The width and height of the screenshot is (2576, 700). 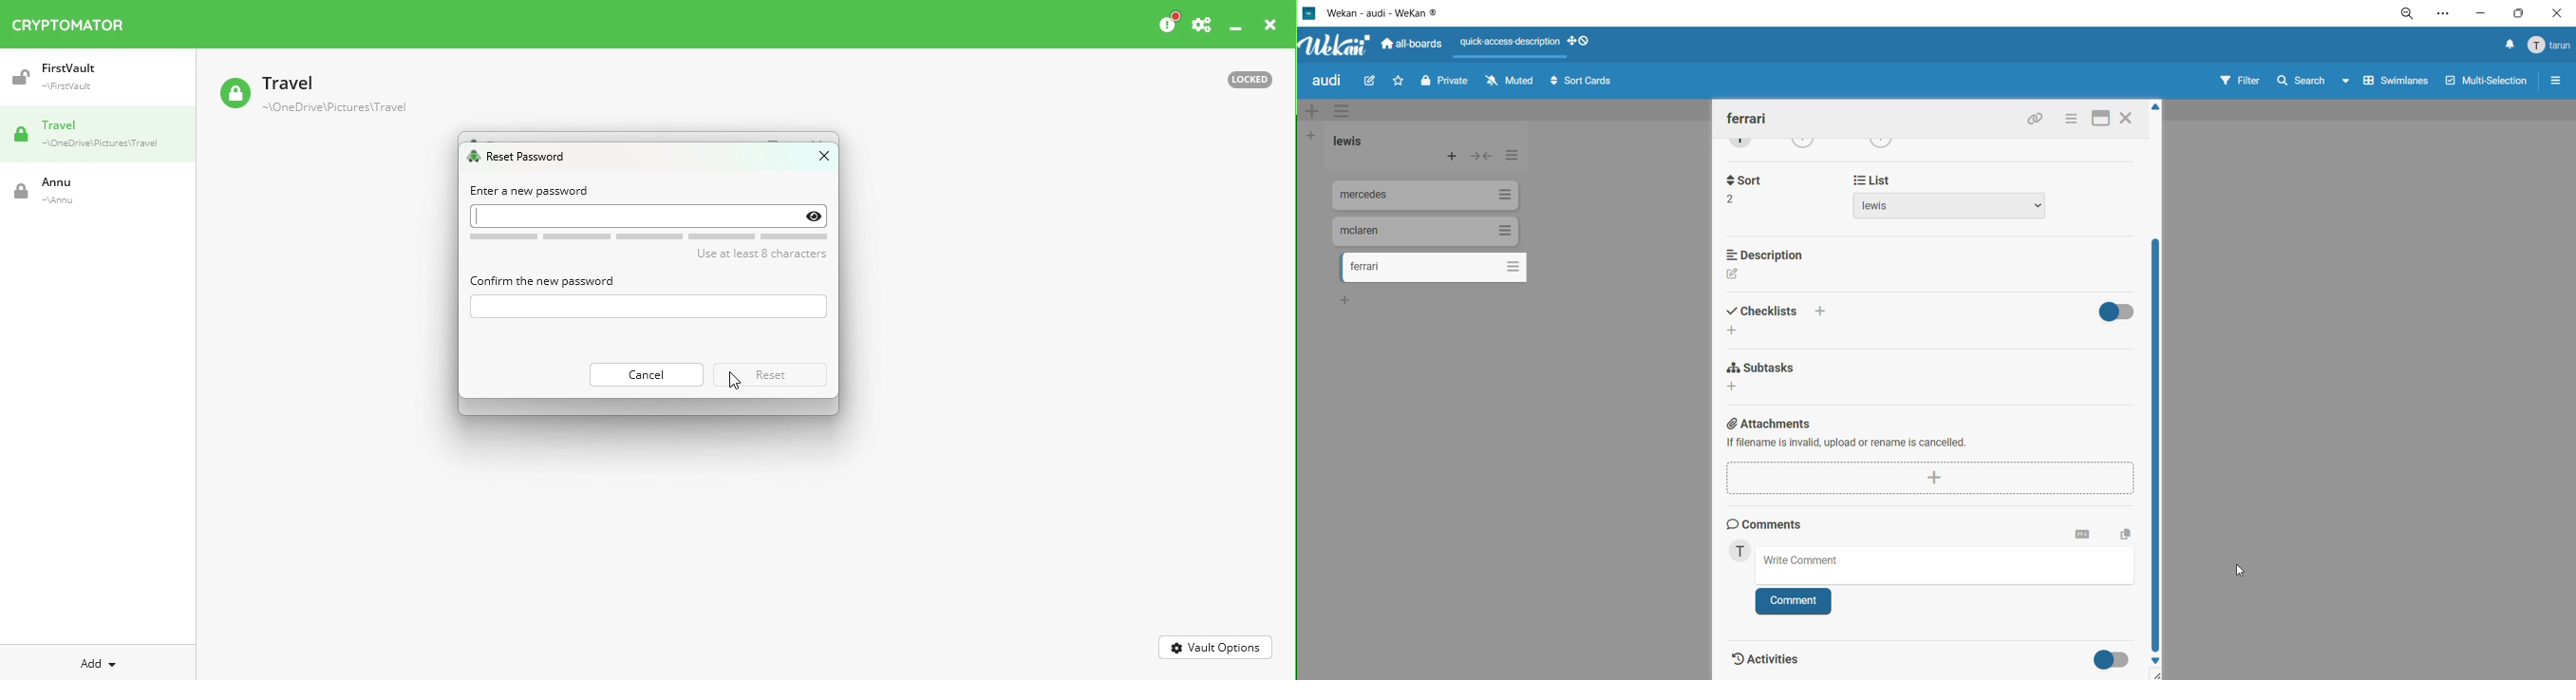 I want to click on copy link, so click(x=2039, y=121).